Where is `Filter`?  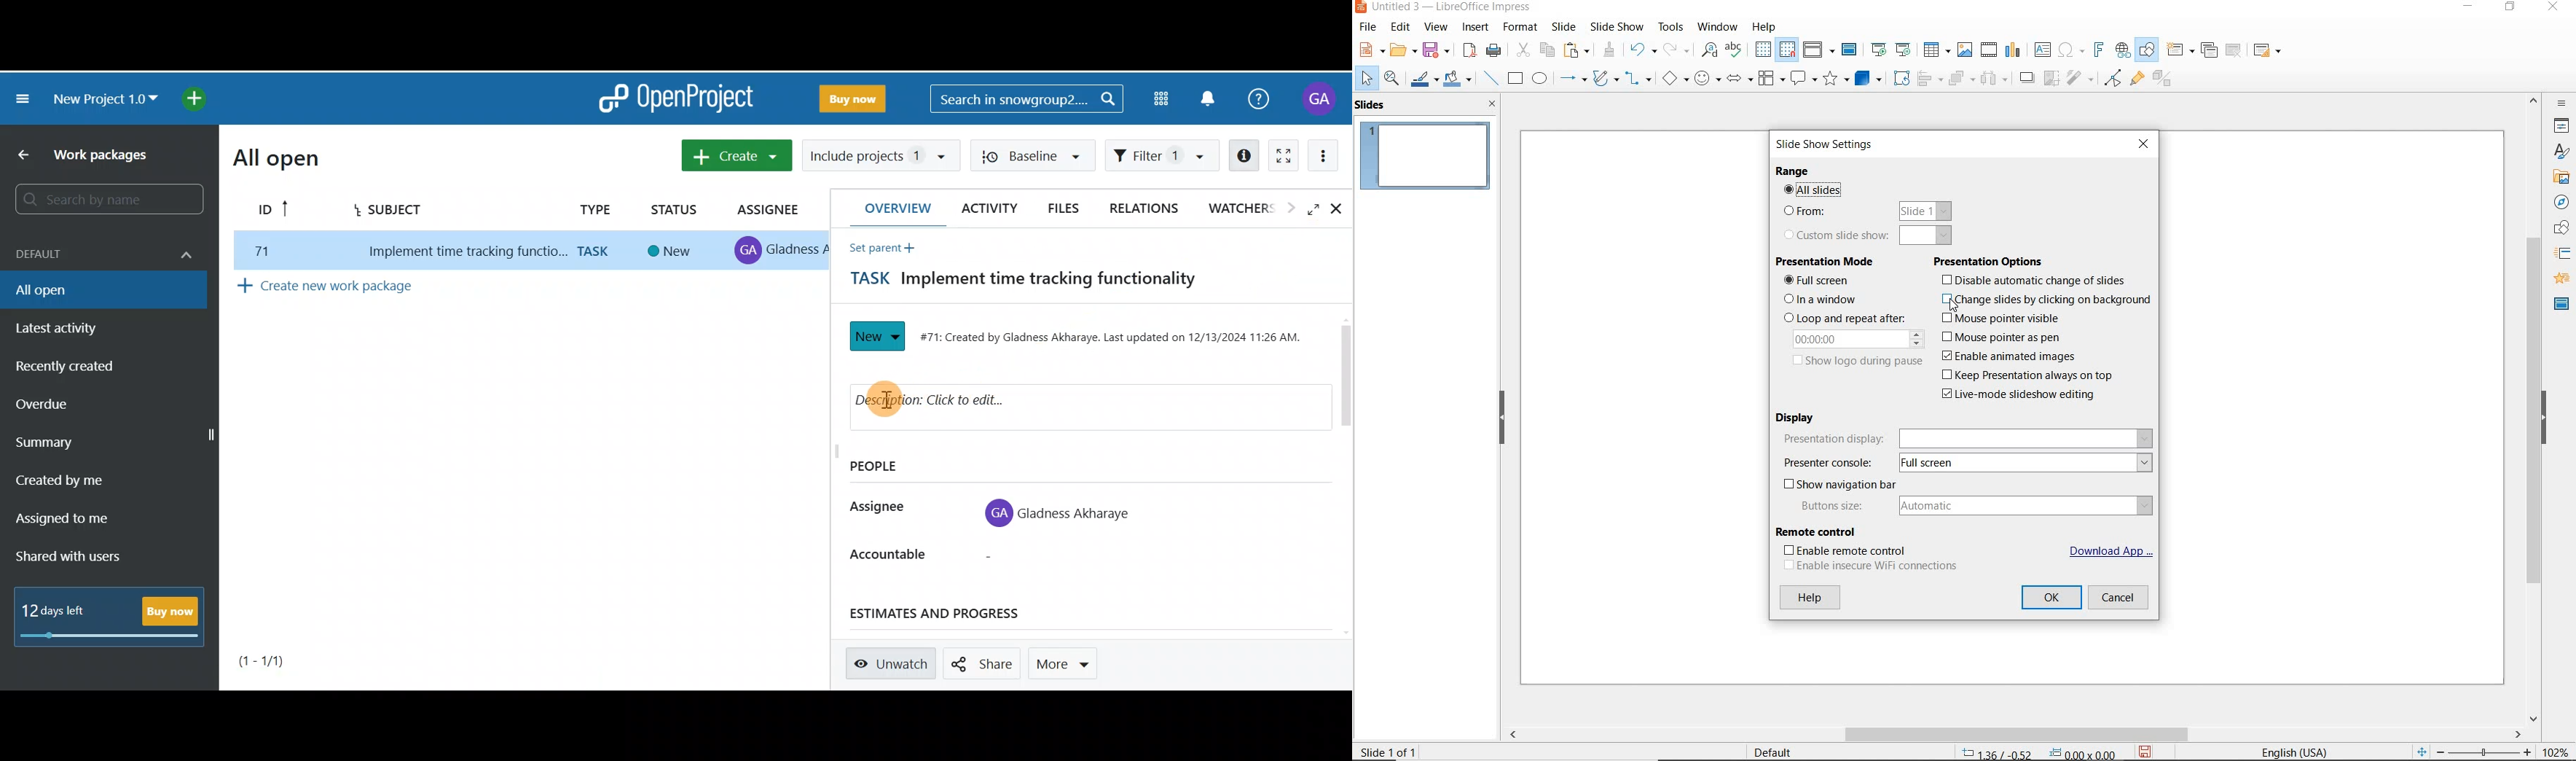
Filter is located at coordinates (1165, 156).